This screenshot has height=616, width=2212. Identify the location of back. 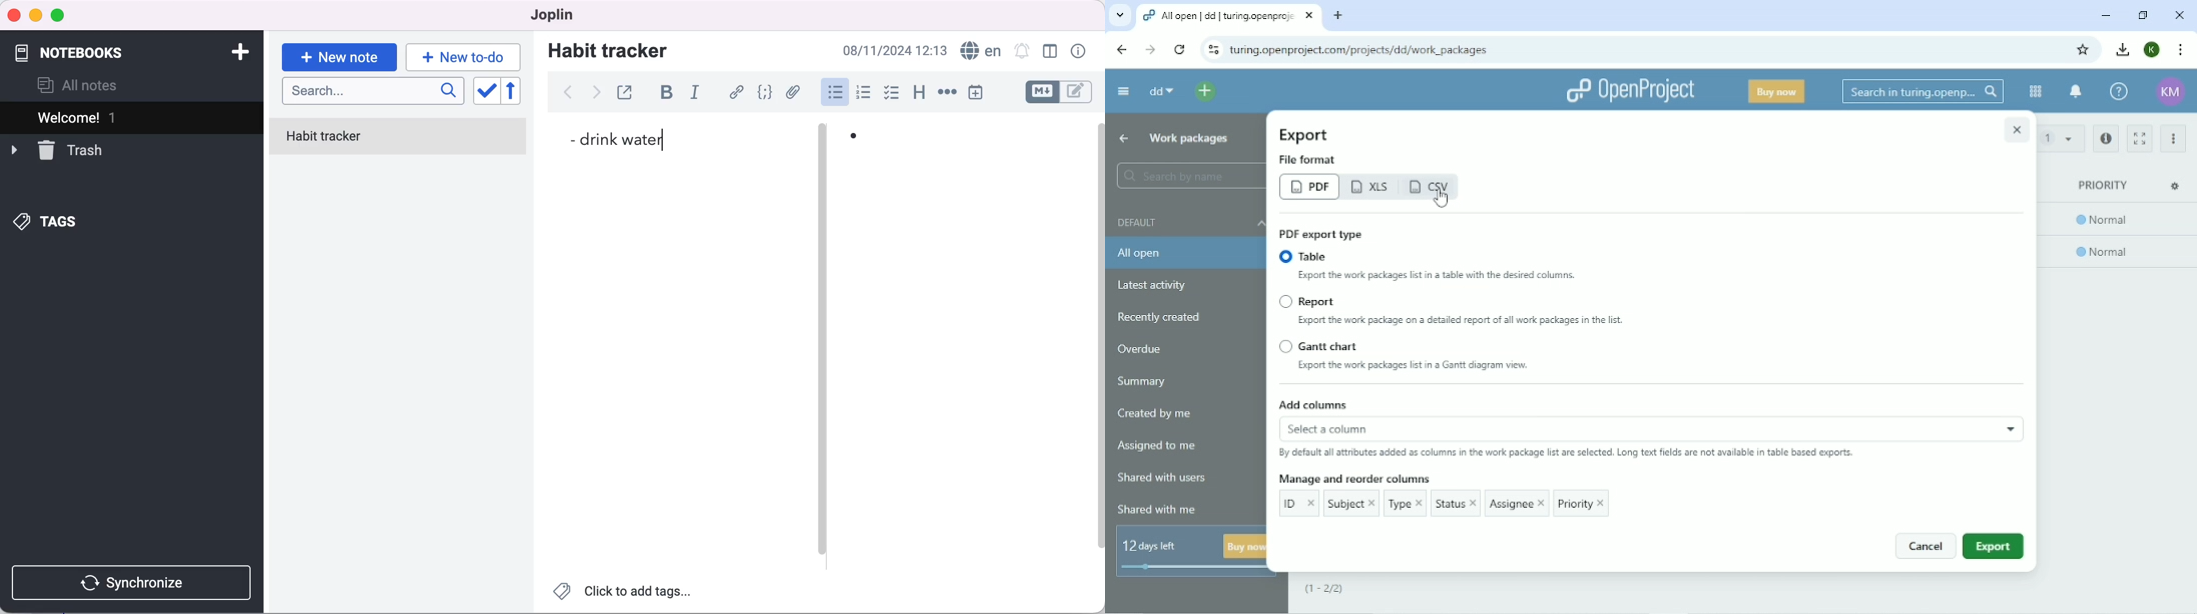
(568, 92).